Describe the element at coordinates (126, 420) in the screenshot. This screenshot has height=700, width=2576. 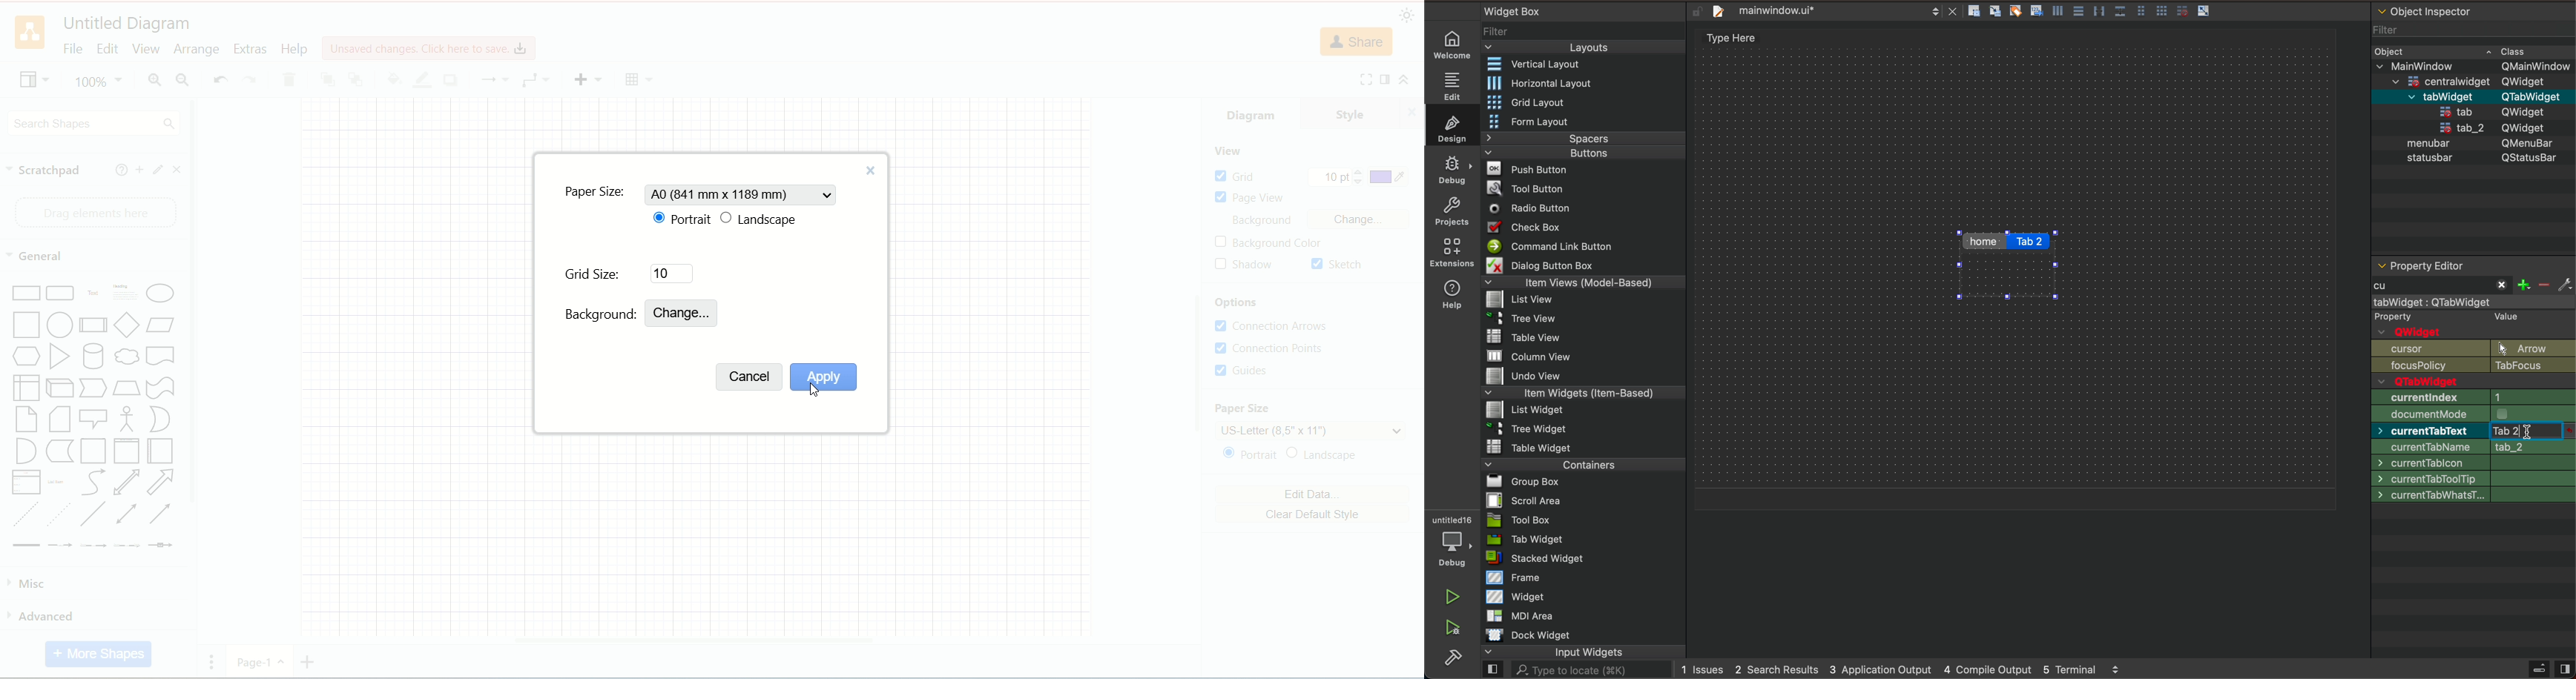
I see `Stick Figure` at that location.